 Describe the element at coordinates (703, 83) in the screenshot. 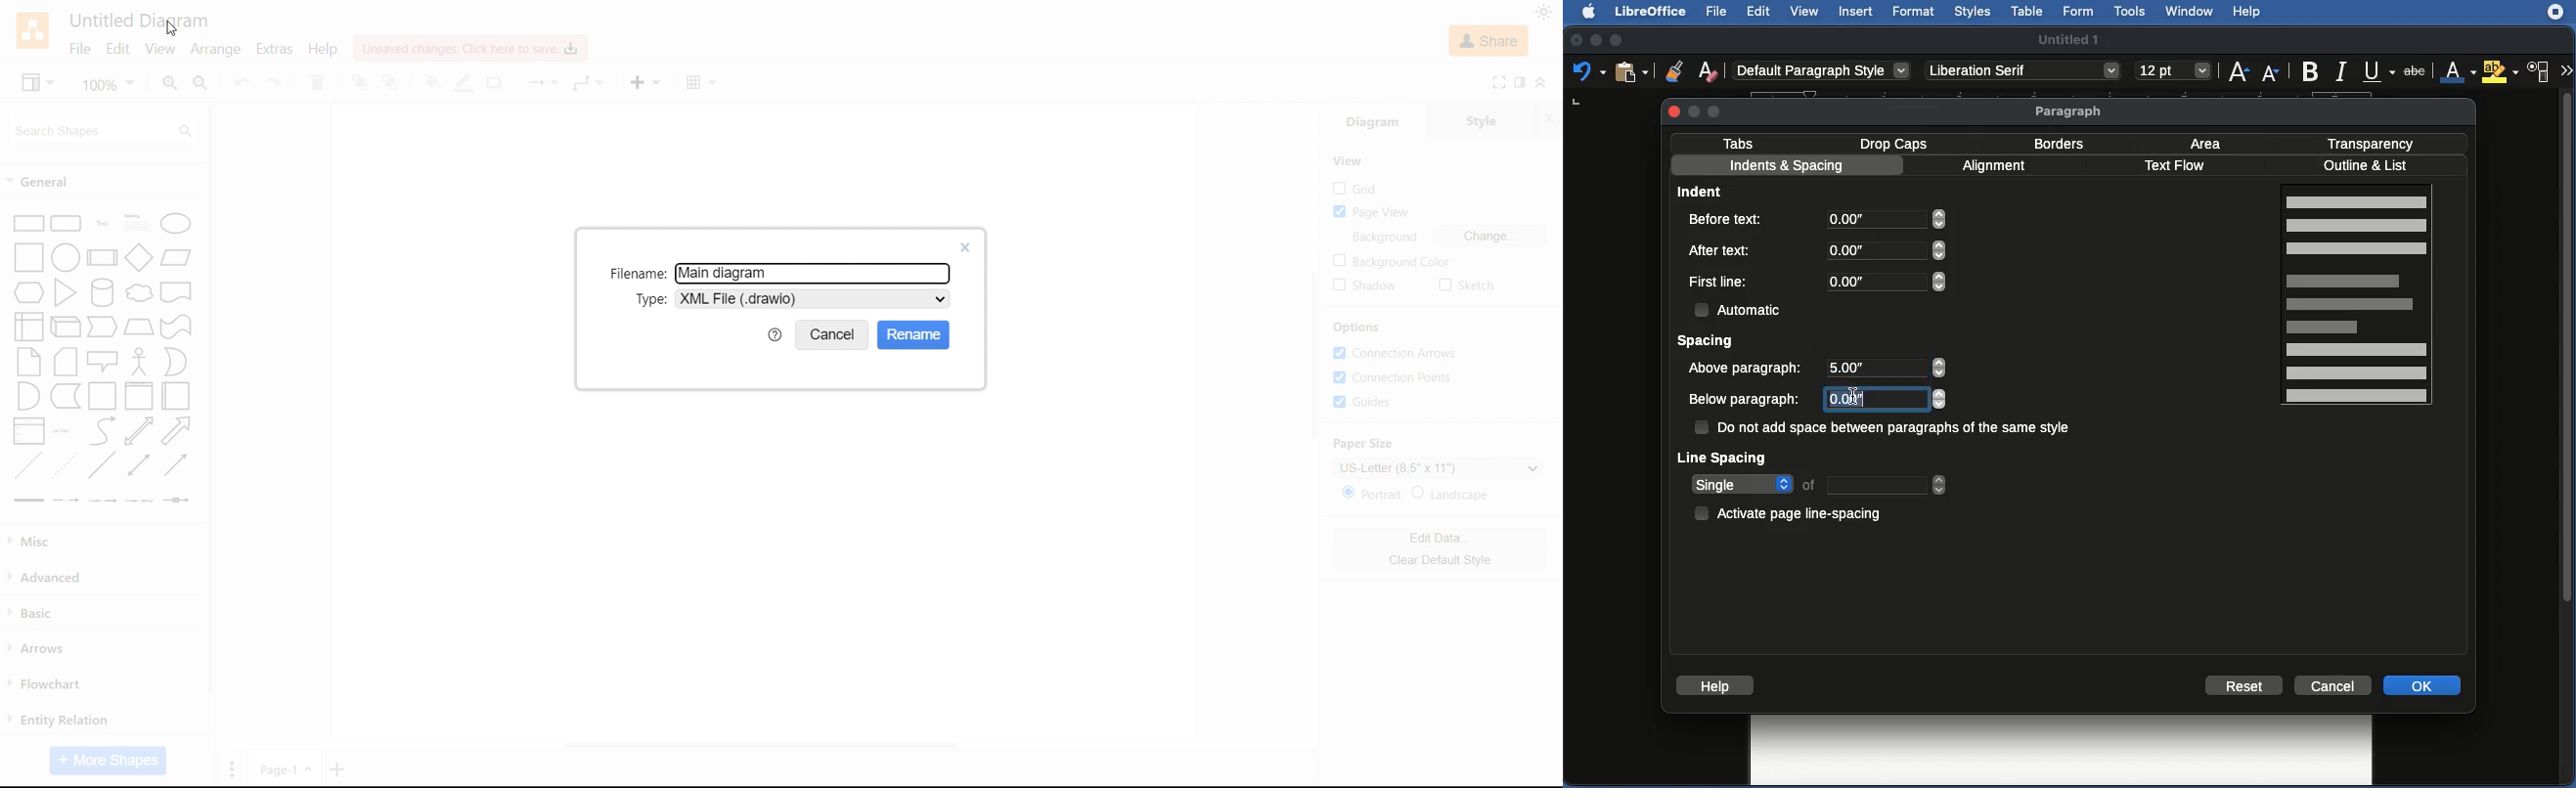

I see `Table ` at that location.